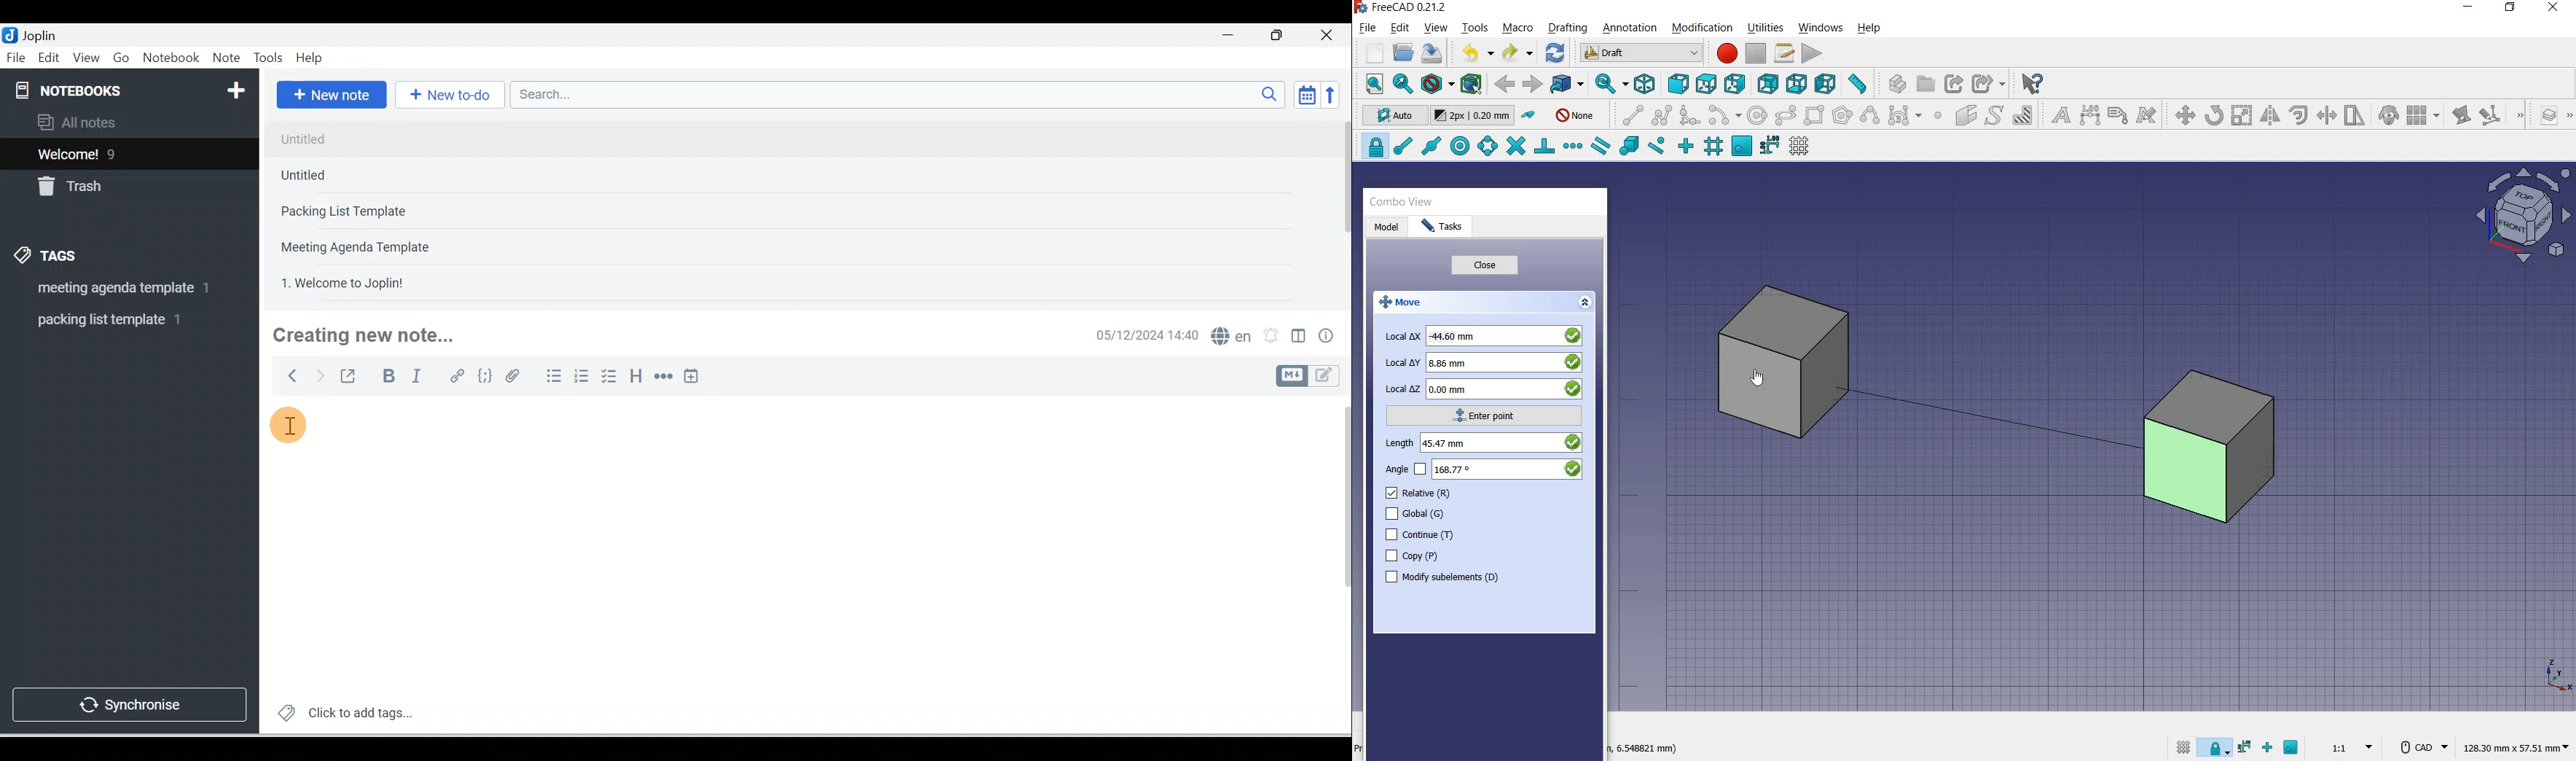 The height and width of the screenshot is (784, 2576). Describe the element at coordinates (691, 377) in the screenshot. I see `Insert time` at that location.